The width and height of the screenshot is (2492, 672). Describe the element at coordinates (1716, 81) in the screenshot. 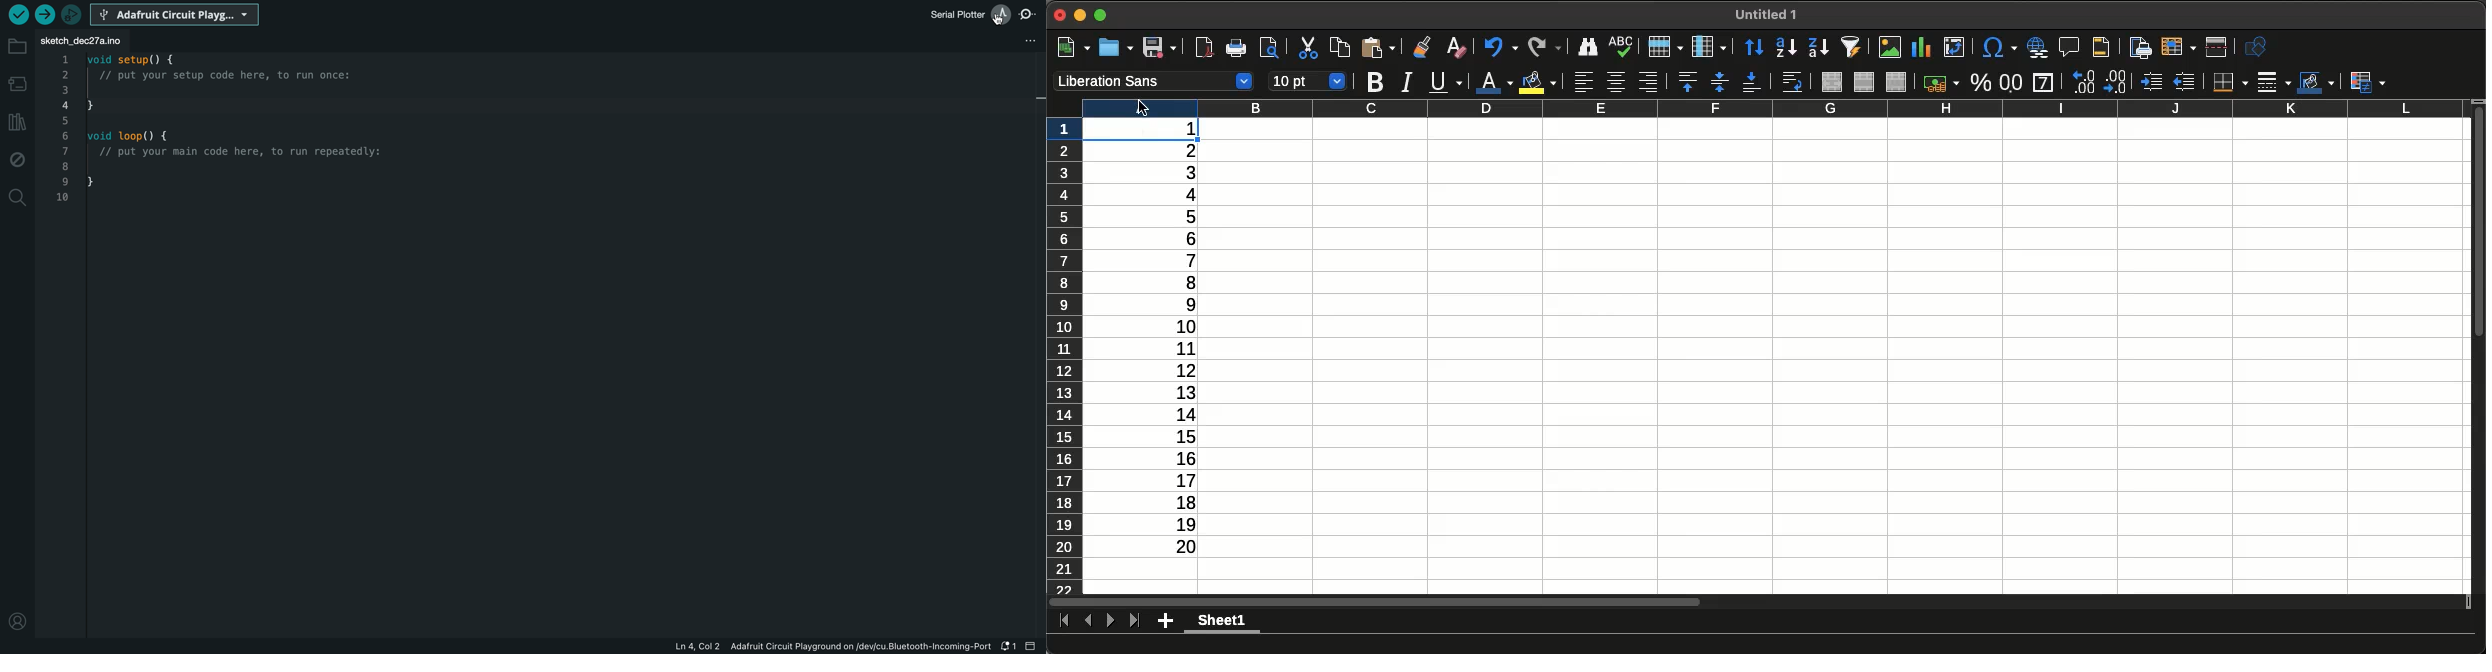

I see `Center vertically` at that location.